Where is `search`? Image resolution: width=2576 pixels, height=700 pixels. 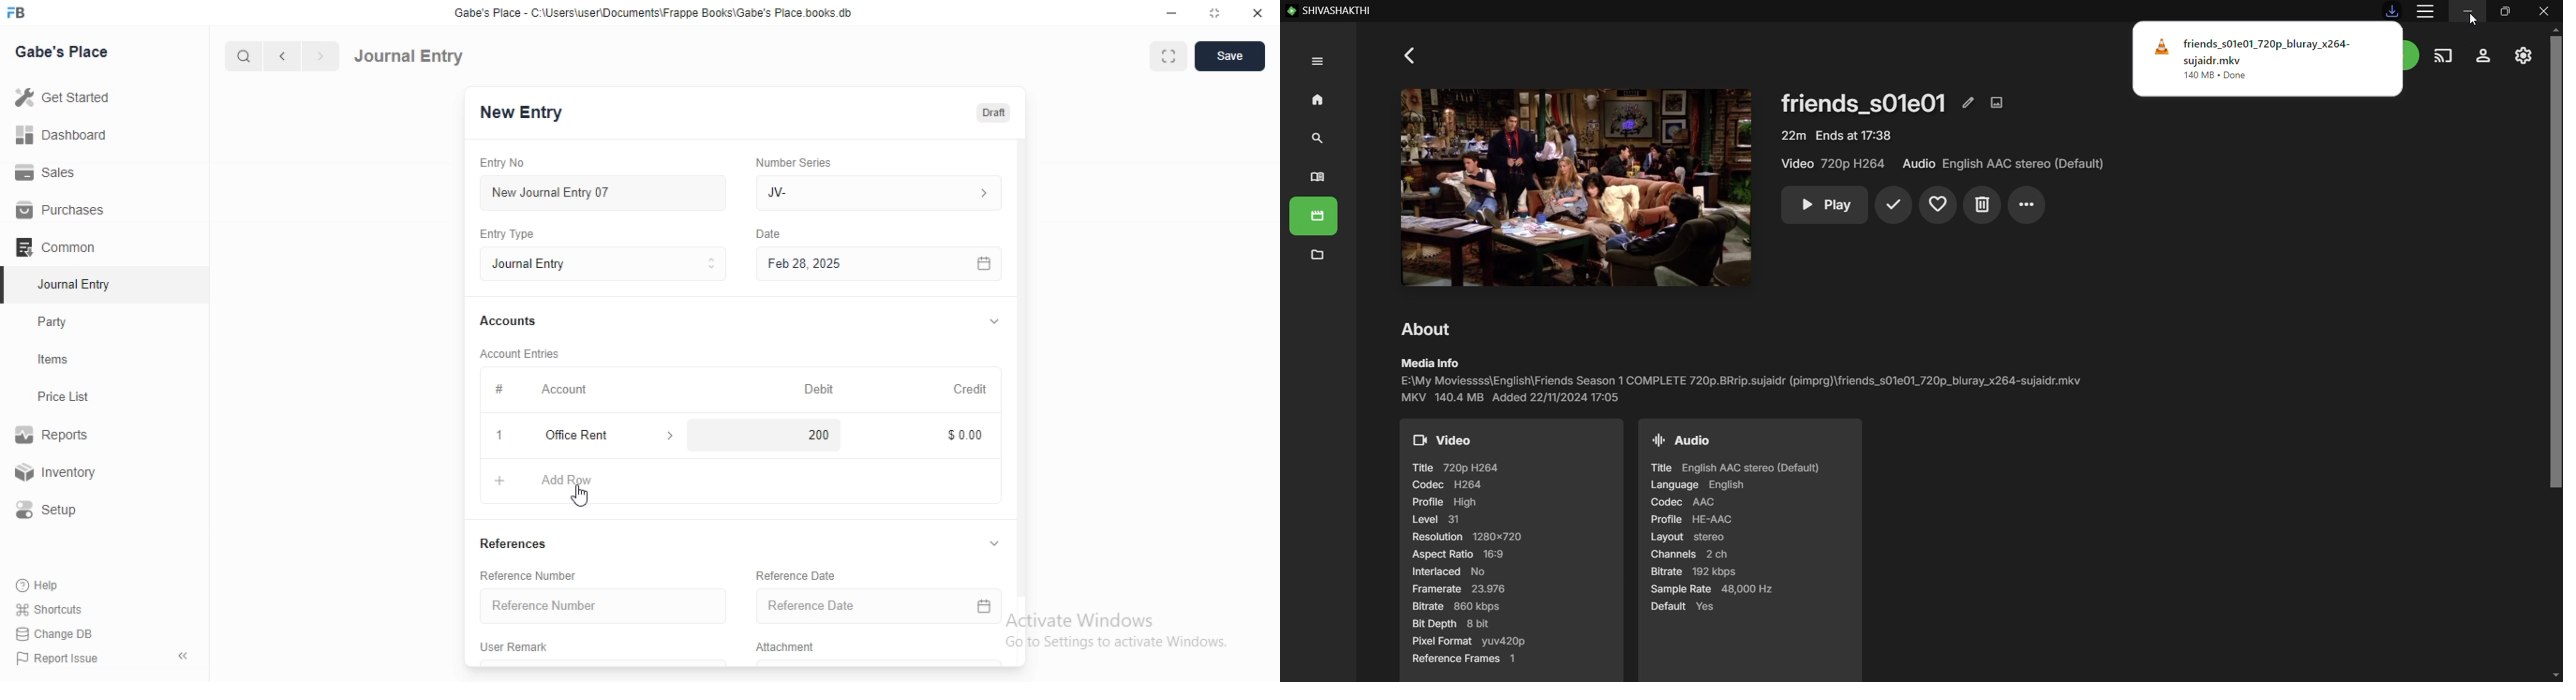 search is located at coordinates (241, 56).